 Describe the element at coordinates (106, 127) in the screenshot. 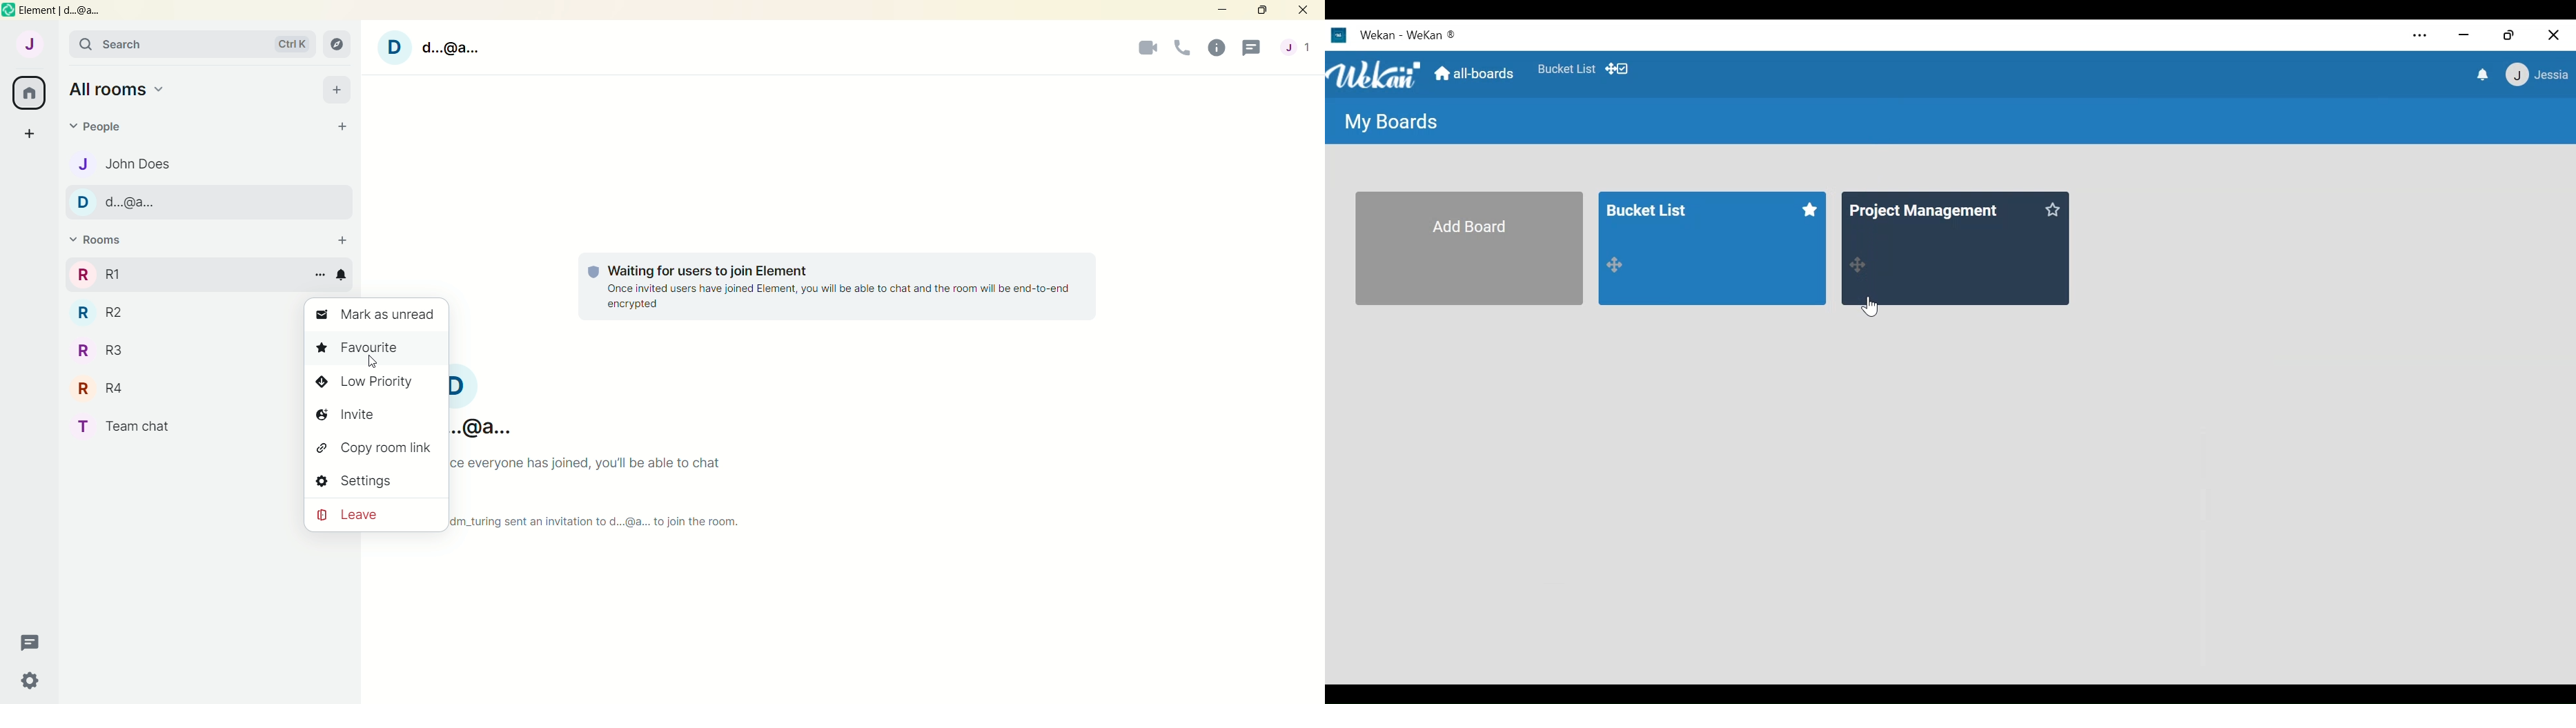

I see `People` at that location.